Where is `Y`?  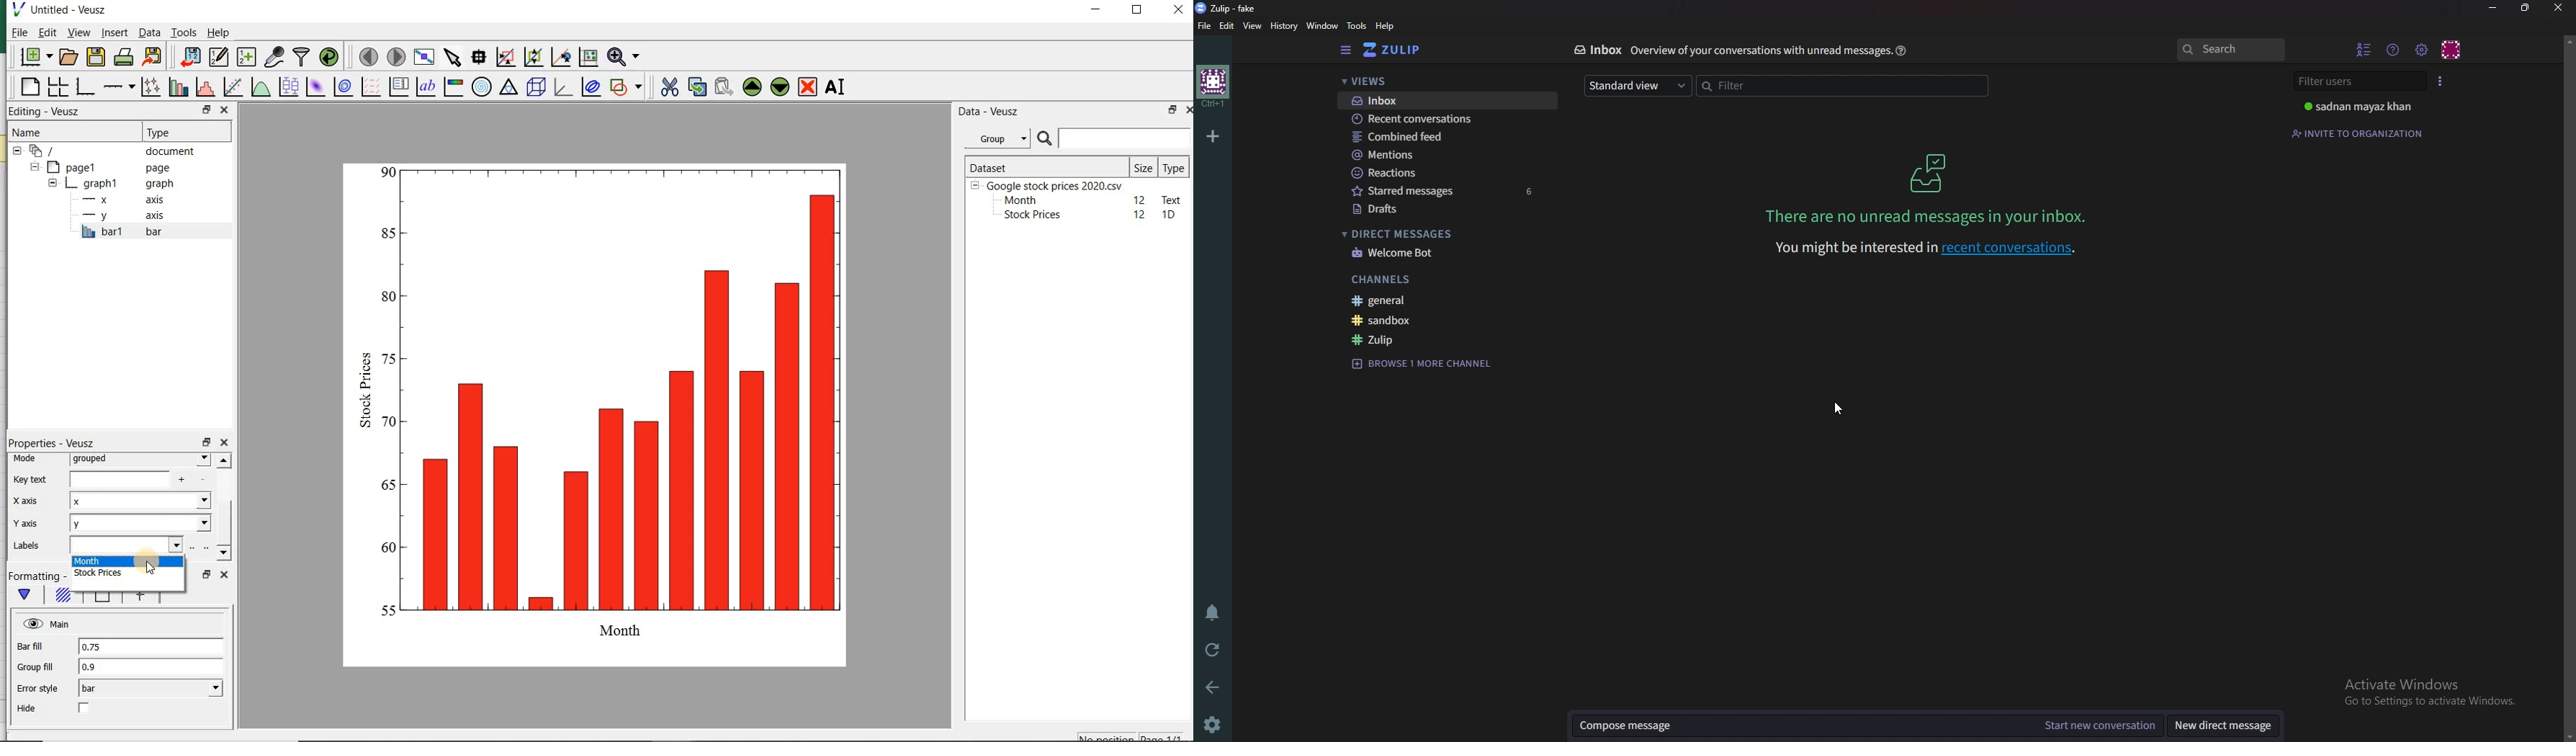
Y is located at coordinates (141, 522).